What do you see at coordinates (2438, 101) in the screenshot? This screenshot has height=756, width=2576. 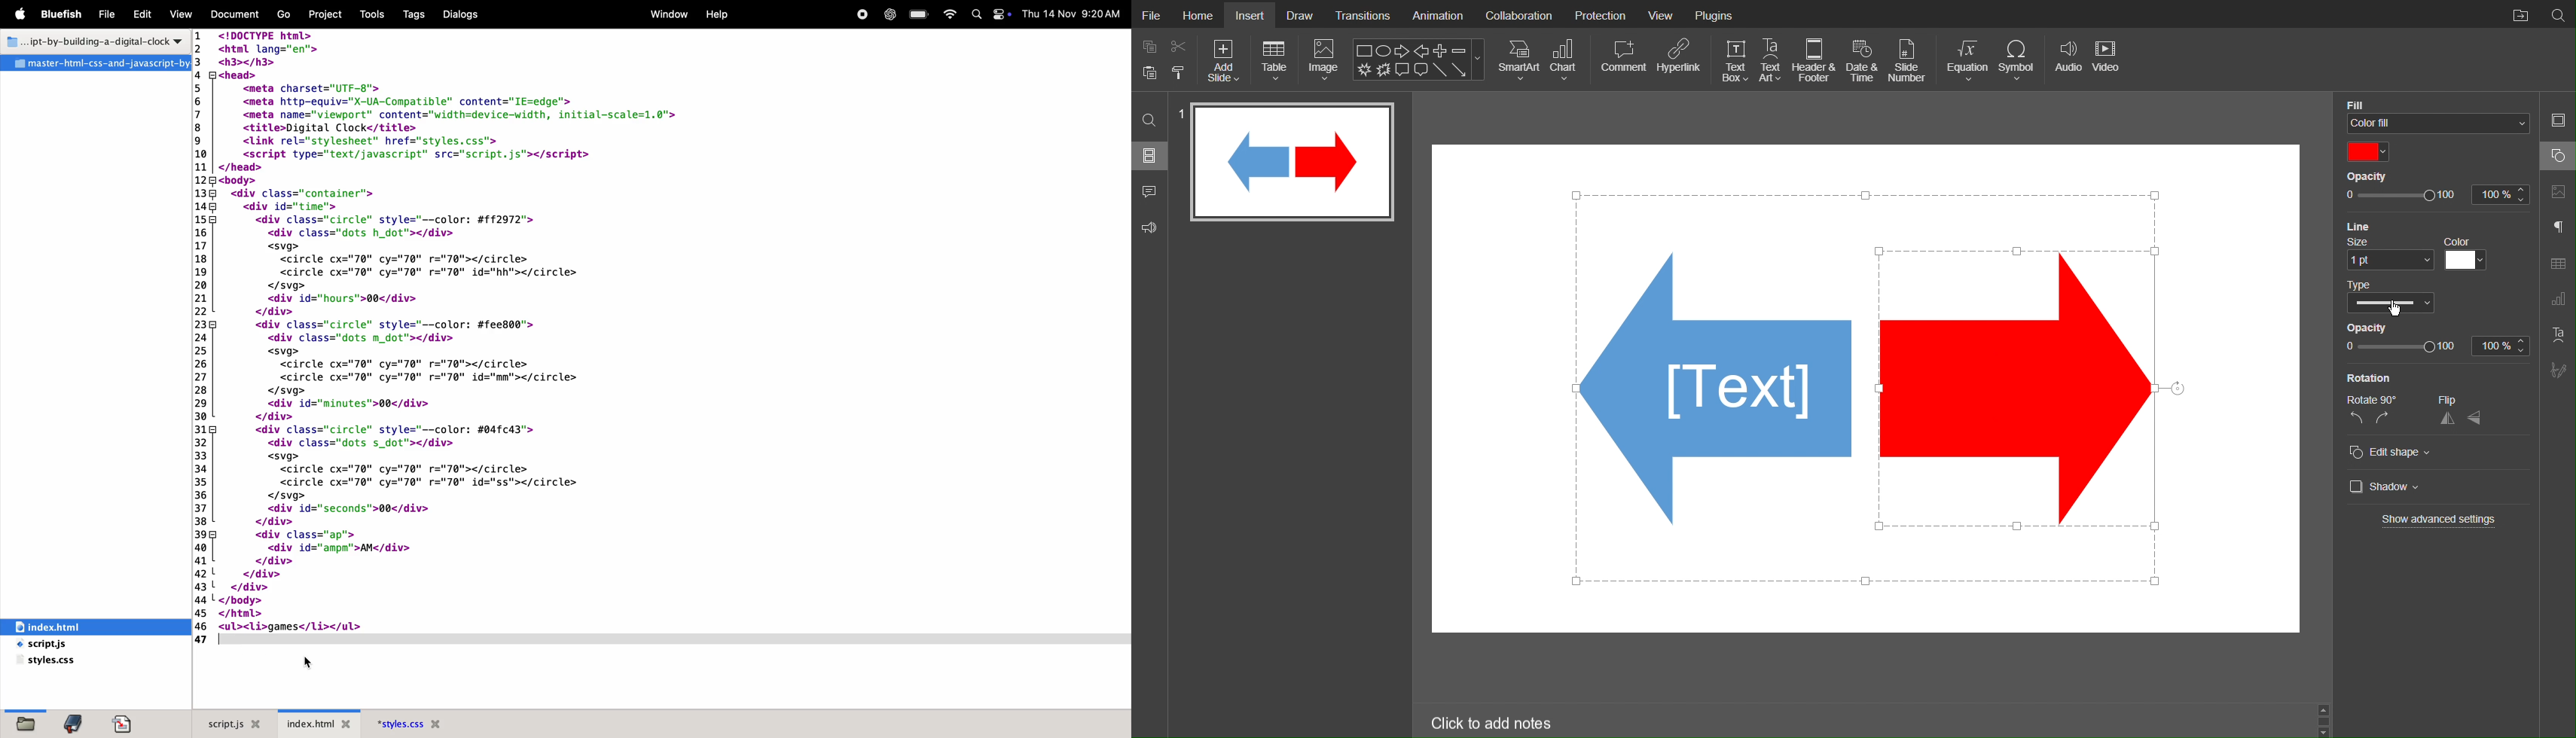 I see `Fill Color` at bounding box center [2438, 101].